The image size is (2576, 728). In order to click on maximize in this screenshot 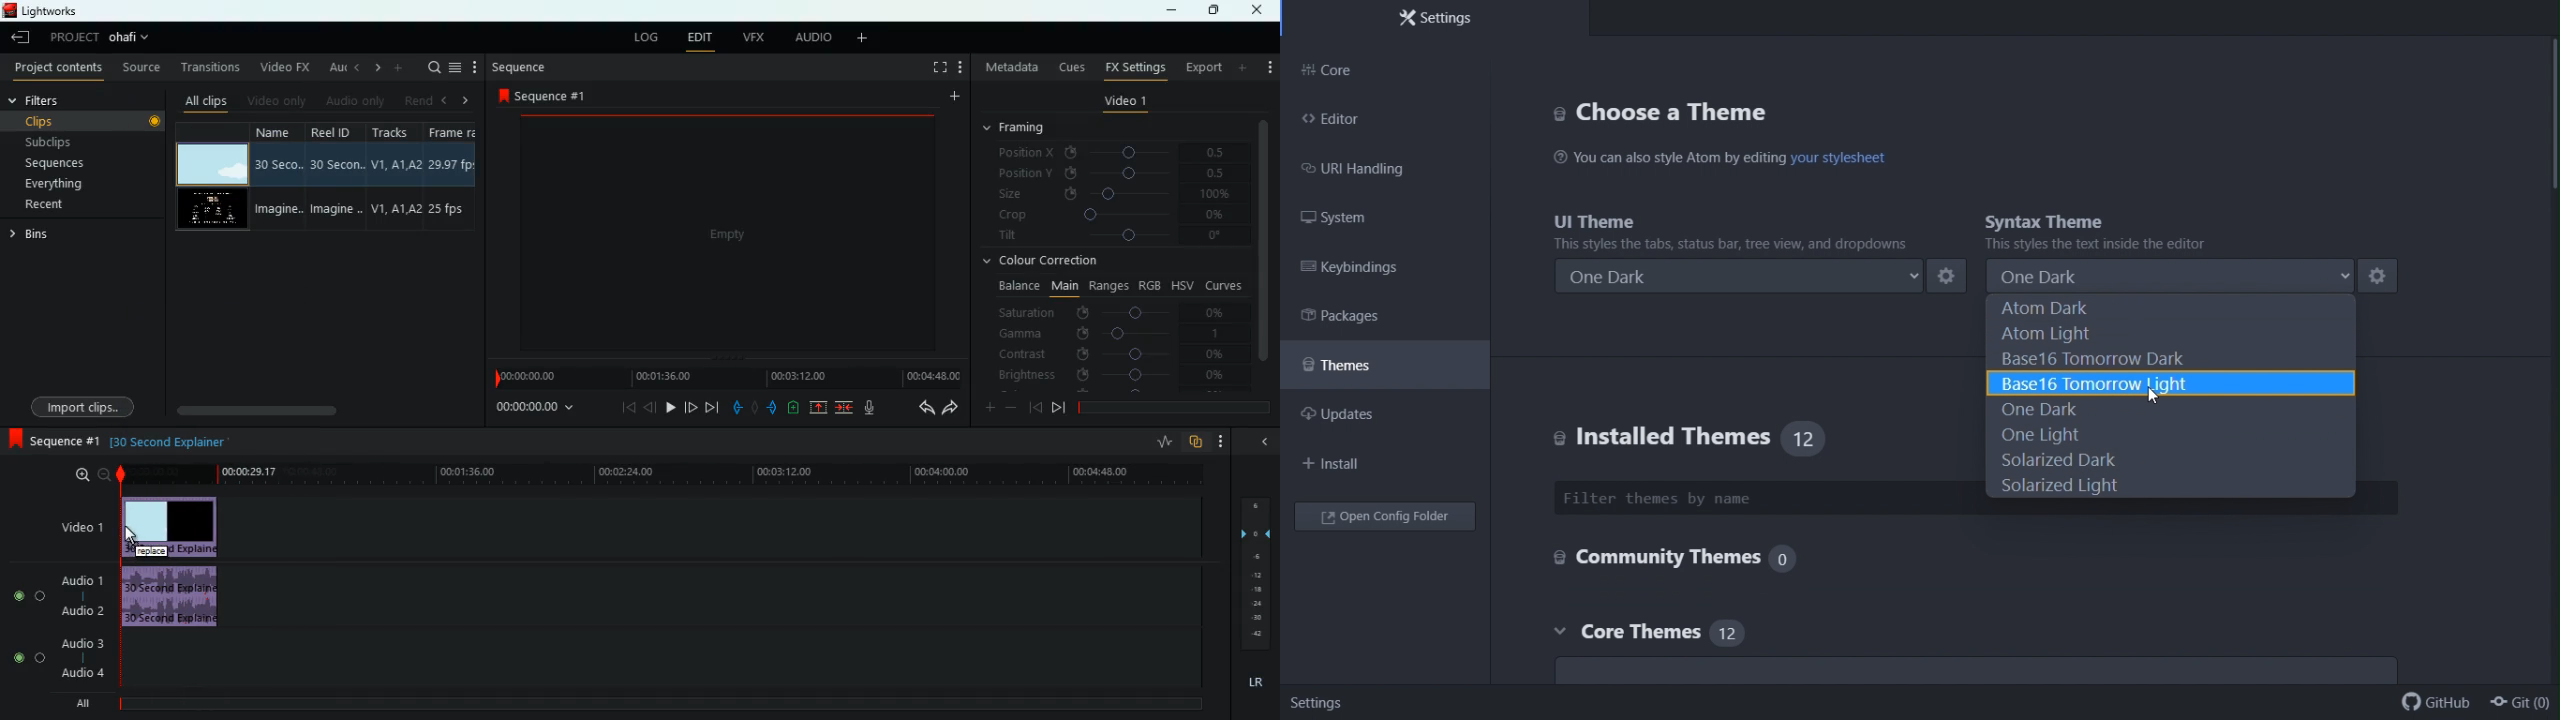, I will do `click(1212, 10)`.